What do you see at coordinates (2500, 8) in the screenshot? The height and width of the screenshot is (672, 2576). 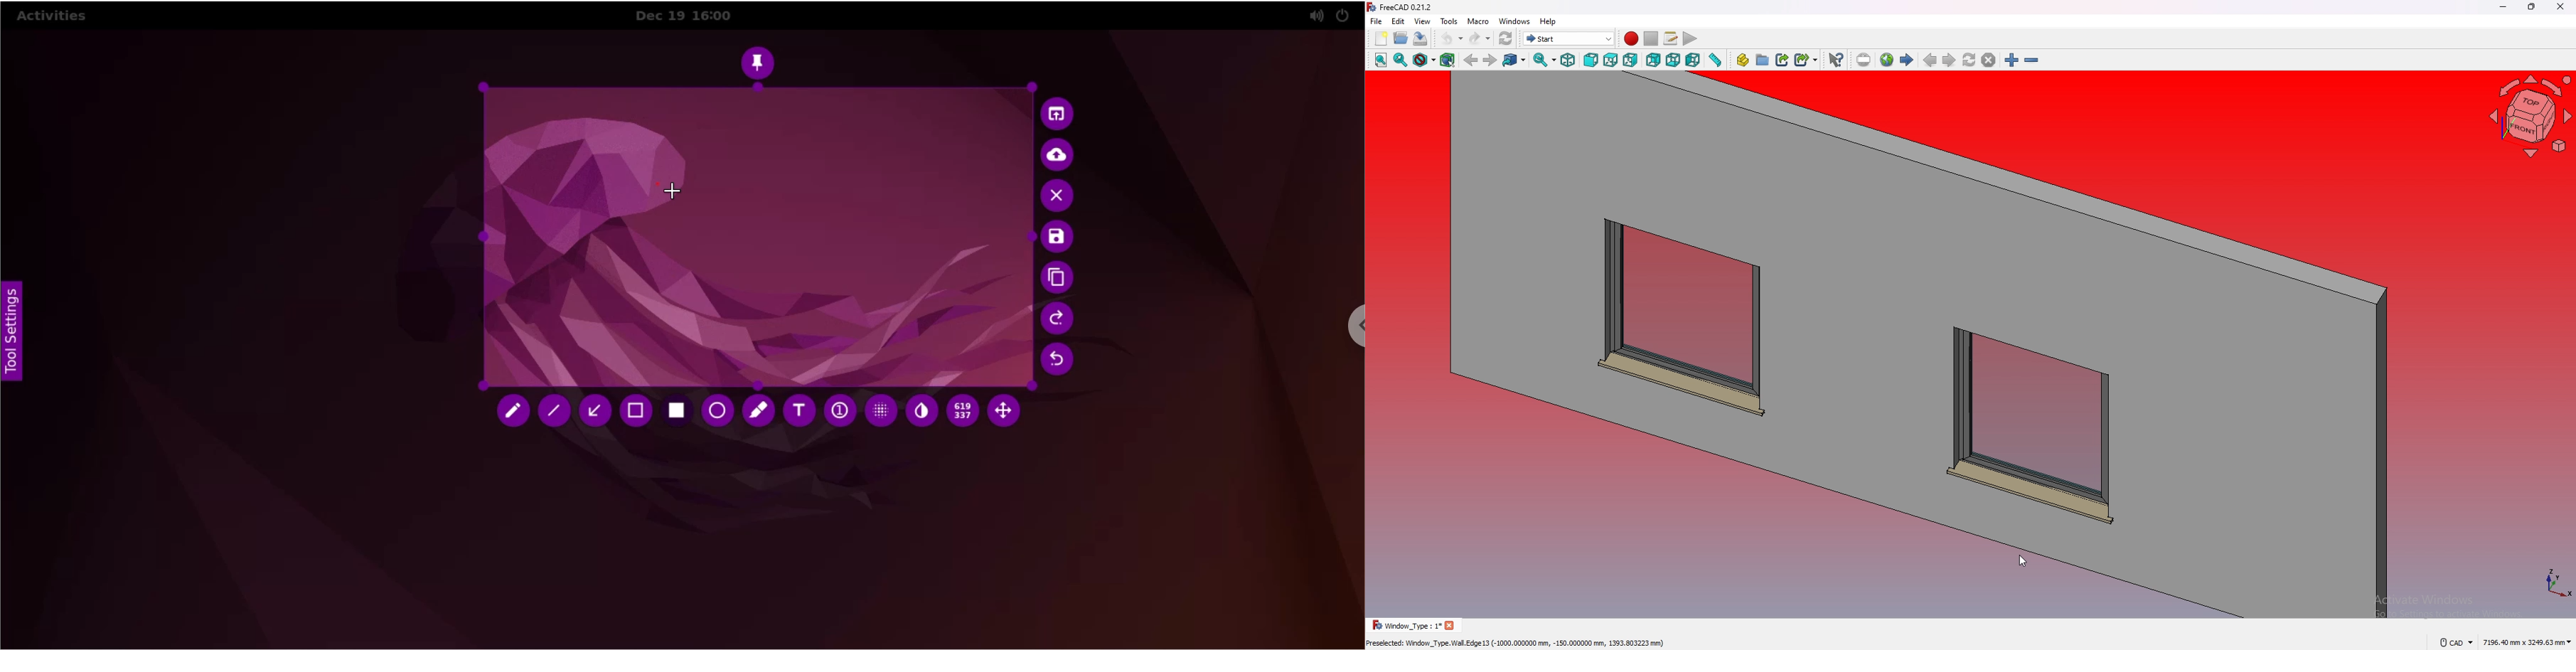 I see `minimize` at bounding box center [2500, 8].